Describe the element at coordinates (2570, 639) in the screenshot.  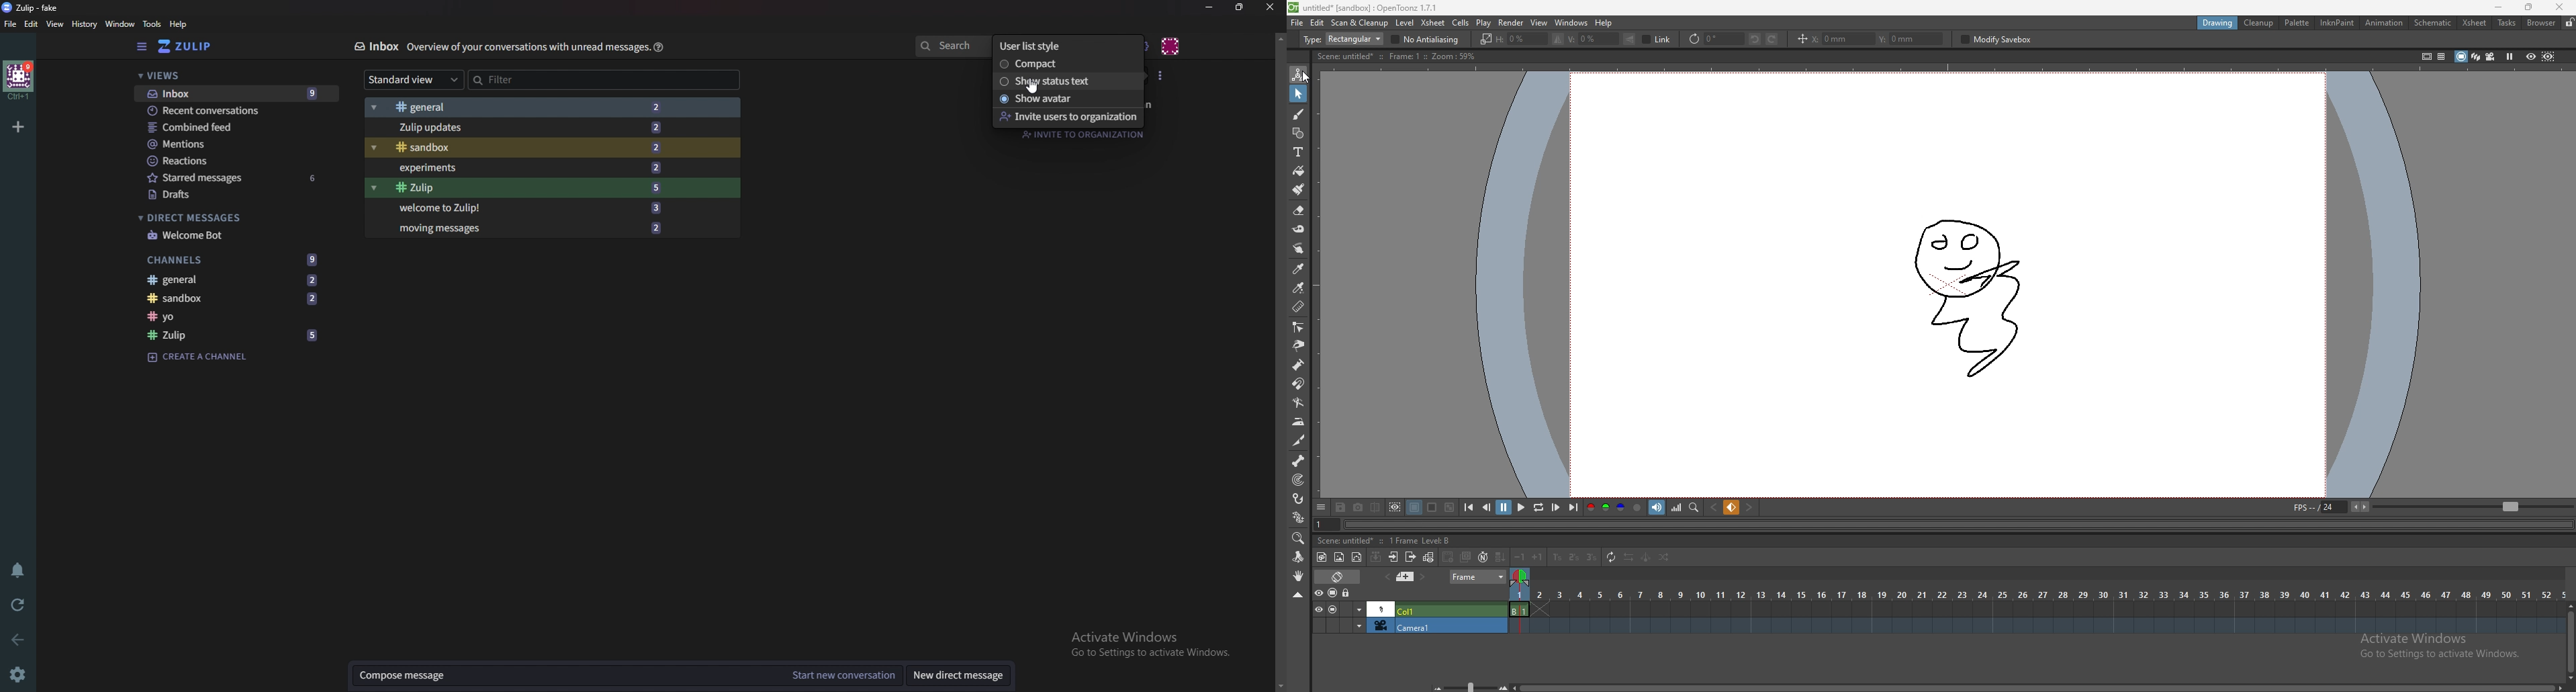
I see `scroll bar` at that location.